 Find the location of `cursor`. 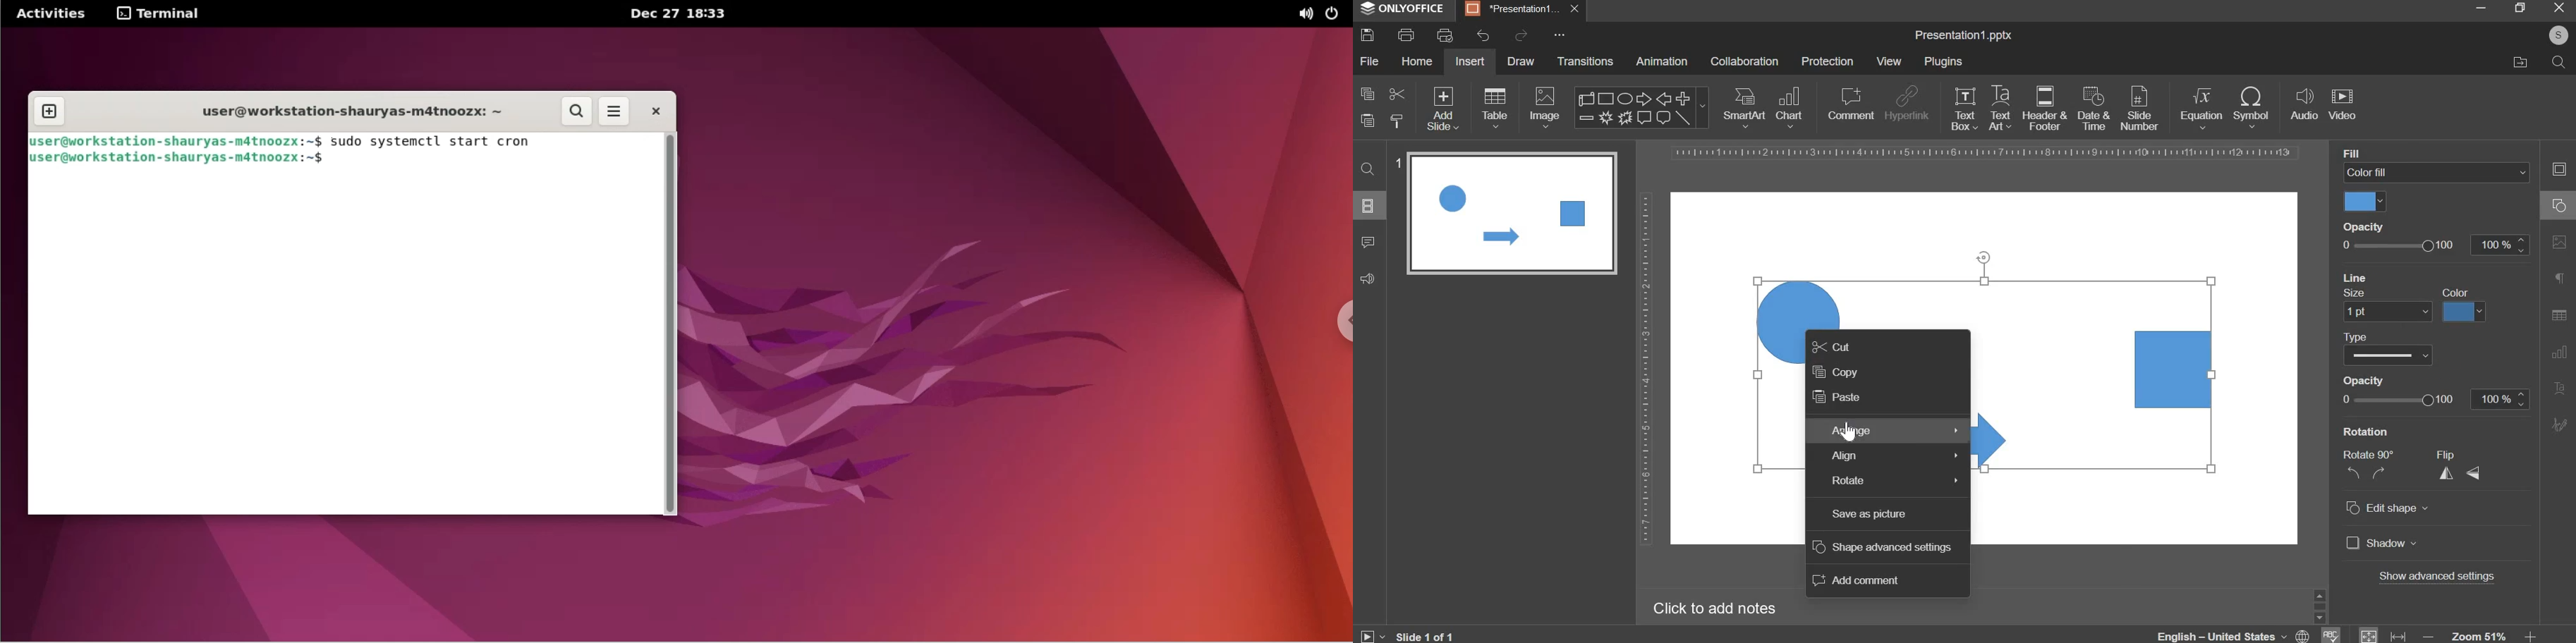

cursor is located at coordinates (1851, 432).